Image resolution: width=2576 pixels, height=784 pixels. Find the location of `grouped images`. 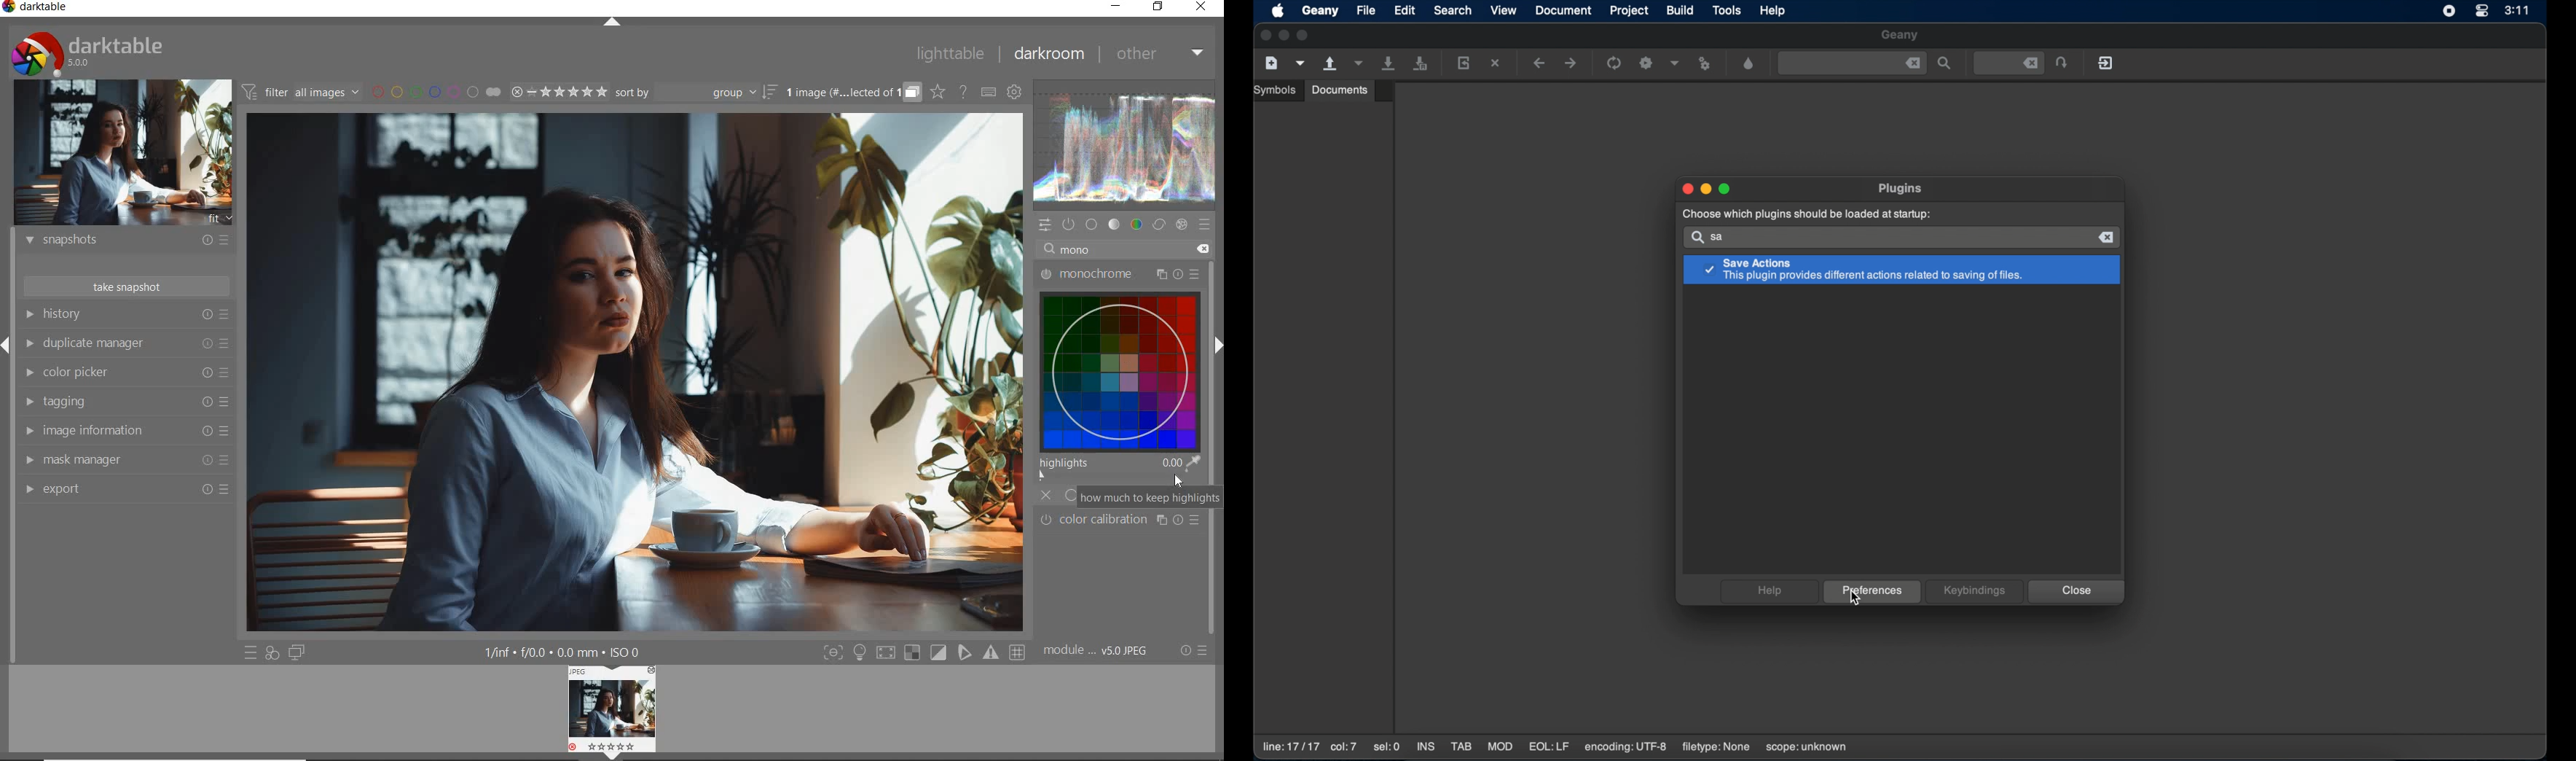

grouped images is located at coordinates (852, 93).